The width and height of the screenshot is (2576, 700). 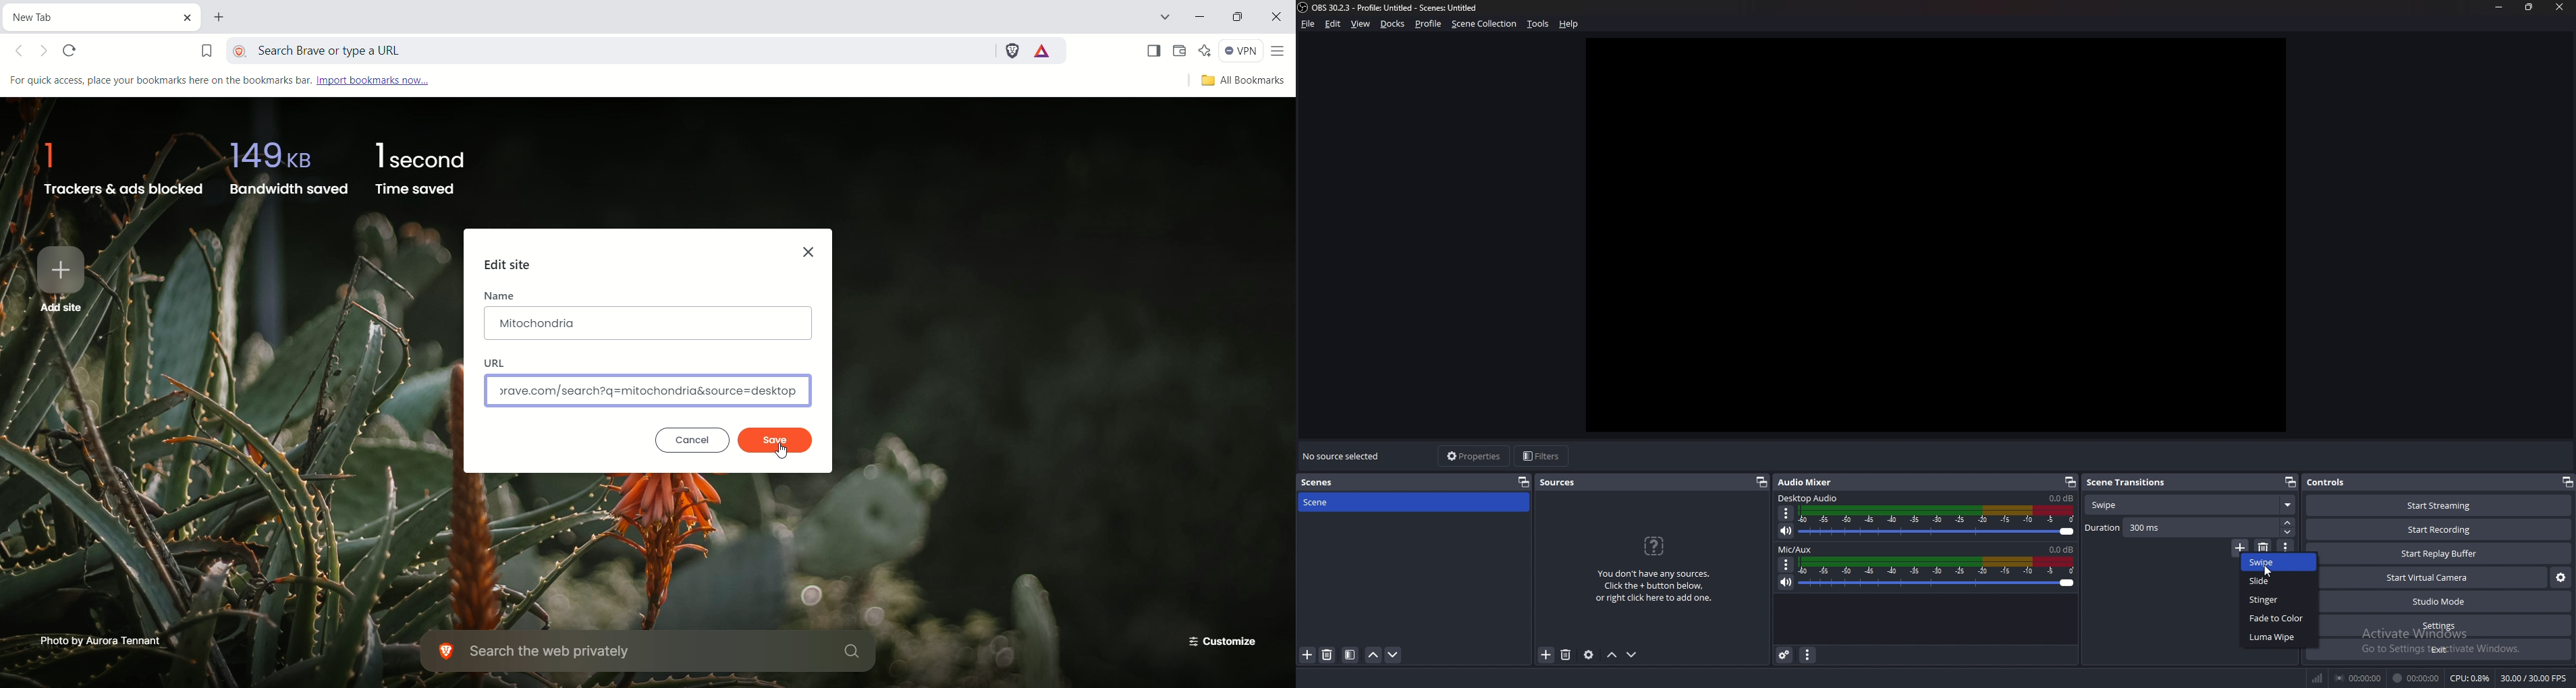 I want to click on start play buffer, so click(x=2446, y=553).